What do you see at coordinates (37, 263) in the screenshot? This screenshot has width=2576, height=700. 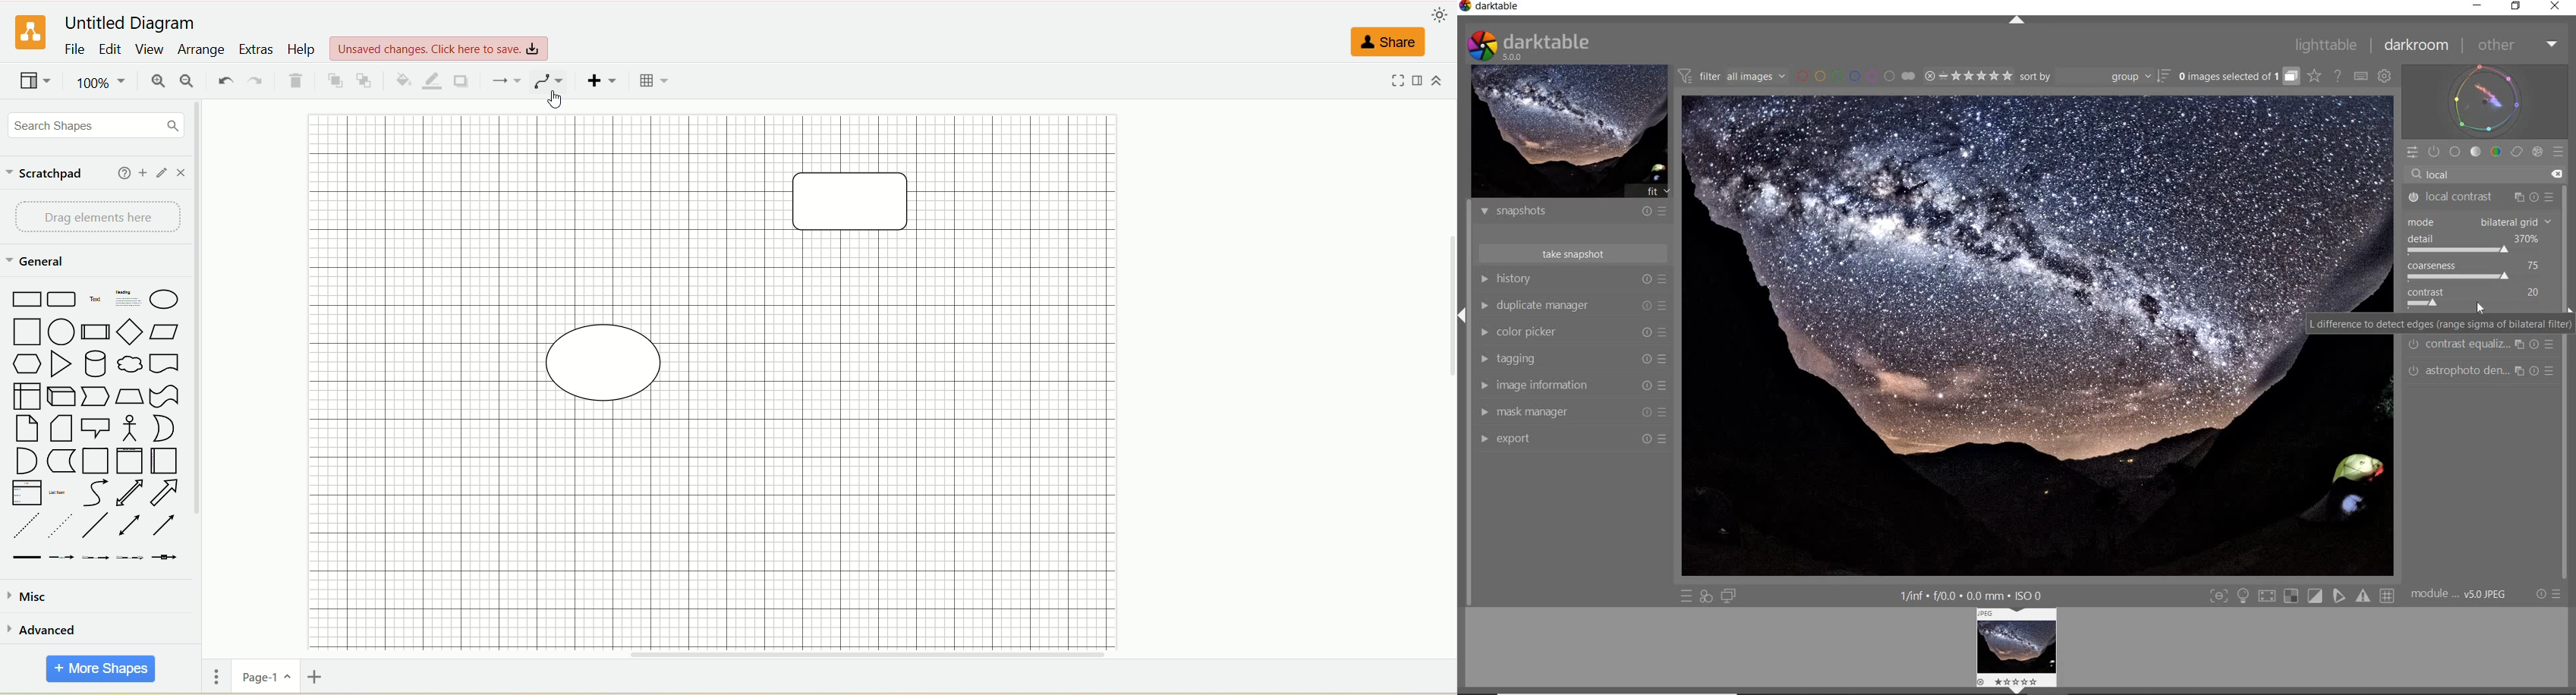 I see `general` at bounding box center [37, 263].